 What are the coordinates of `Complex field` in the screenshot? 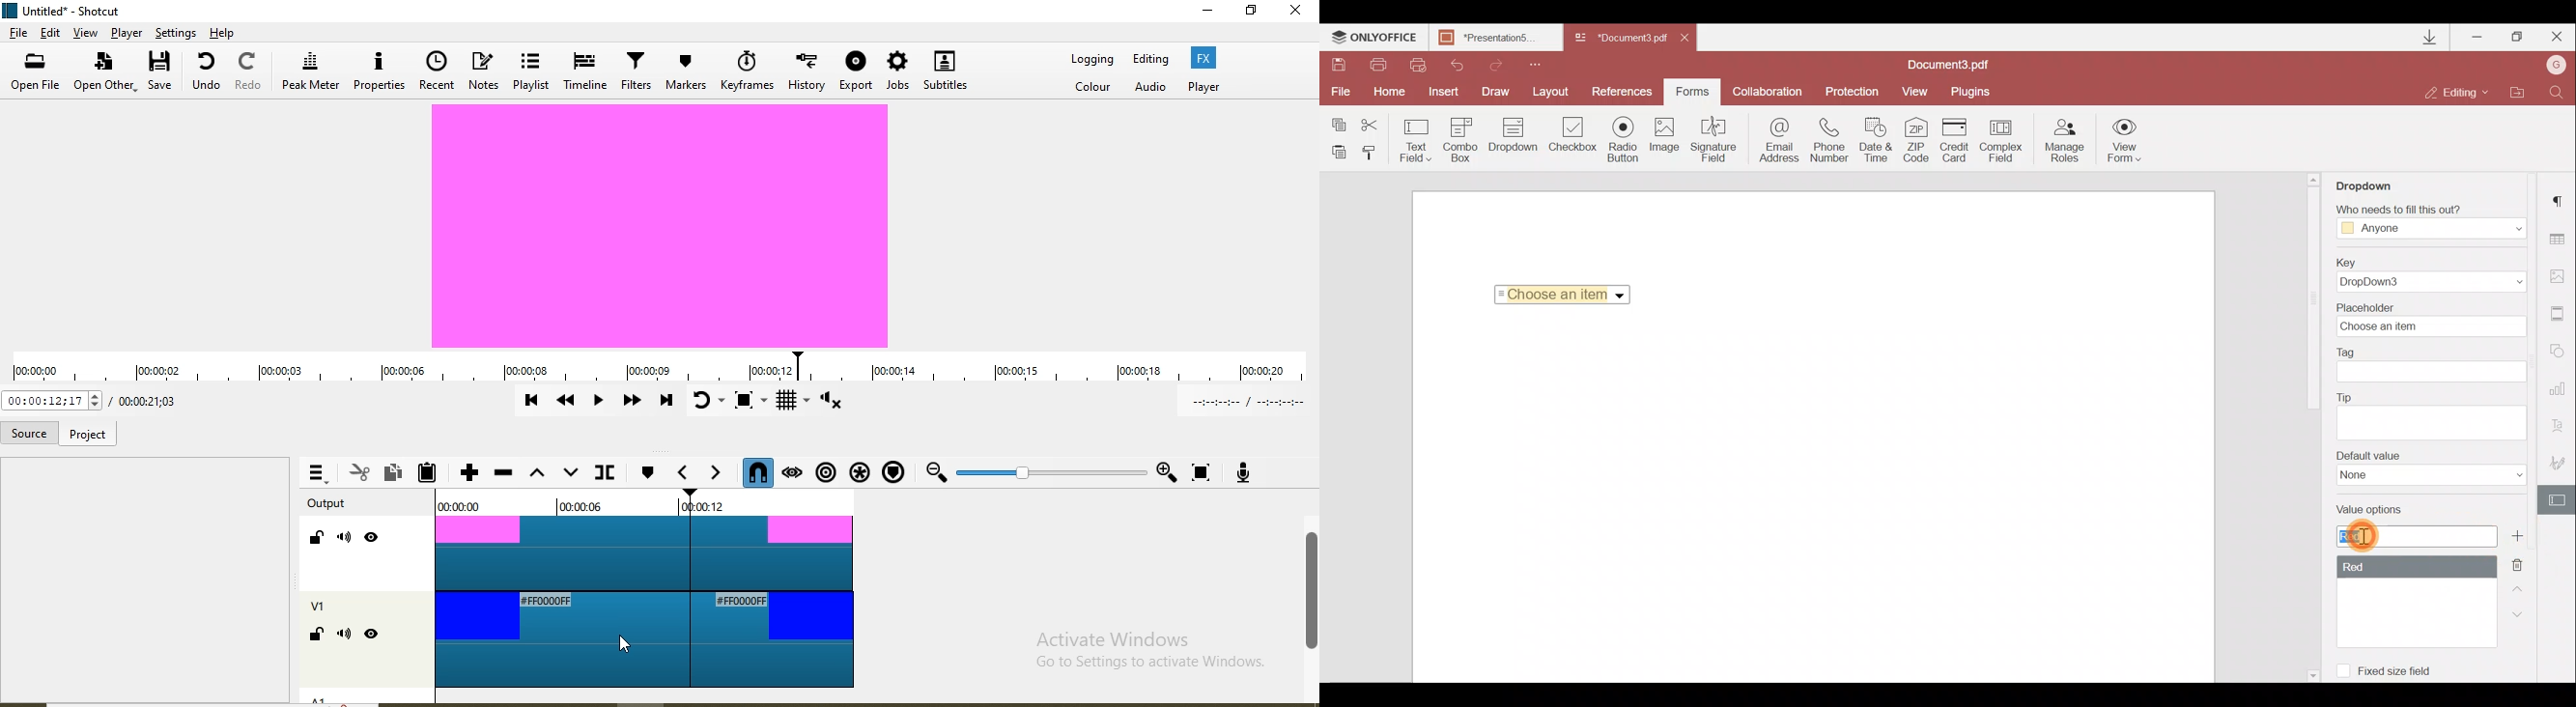 It's located at (2002, 139).